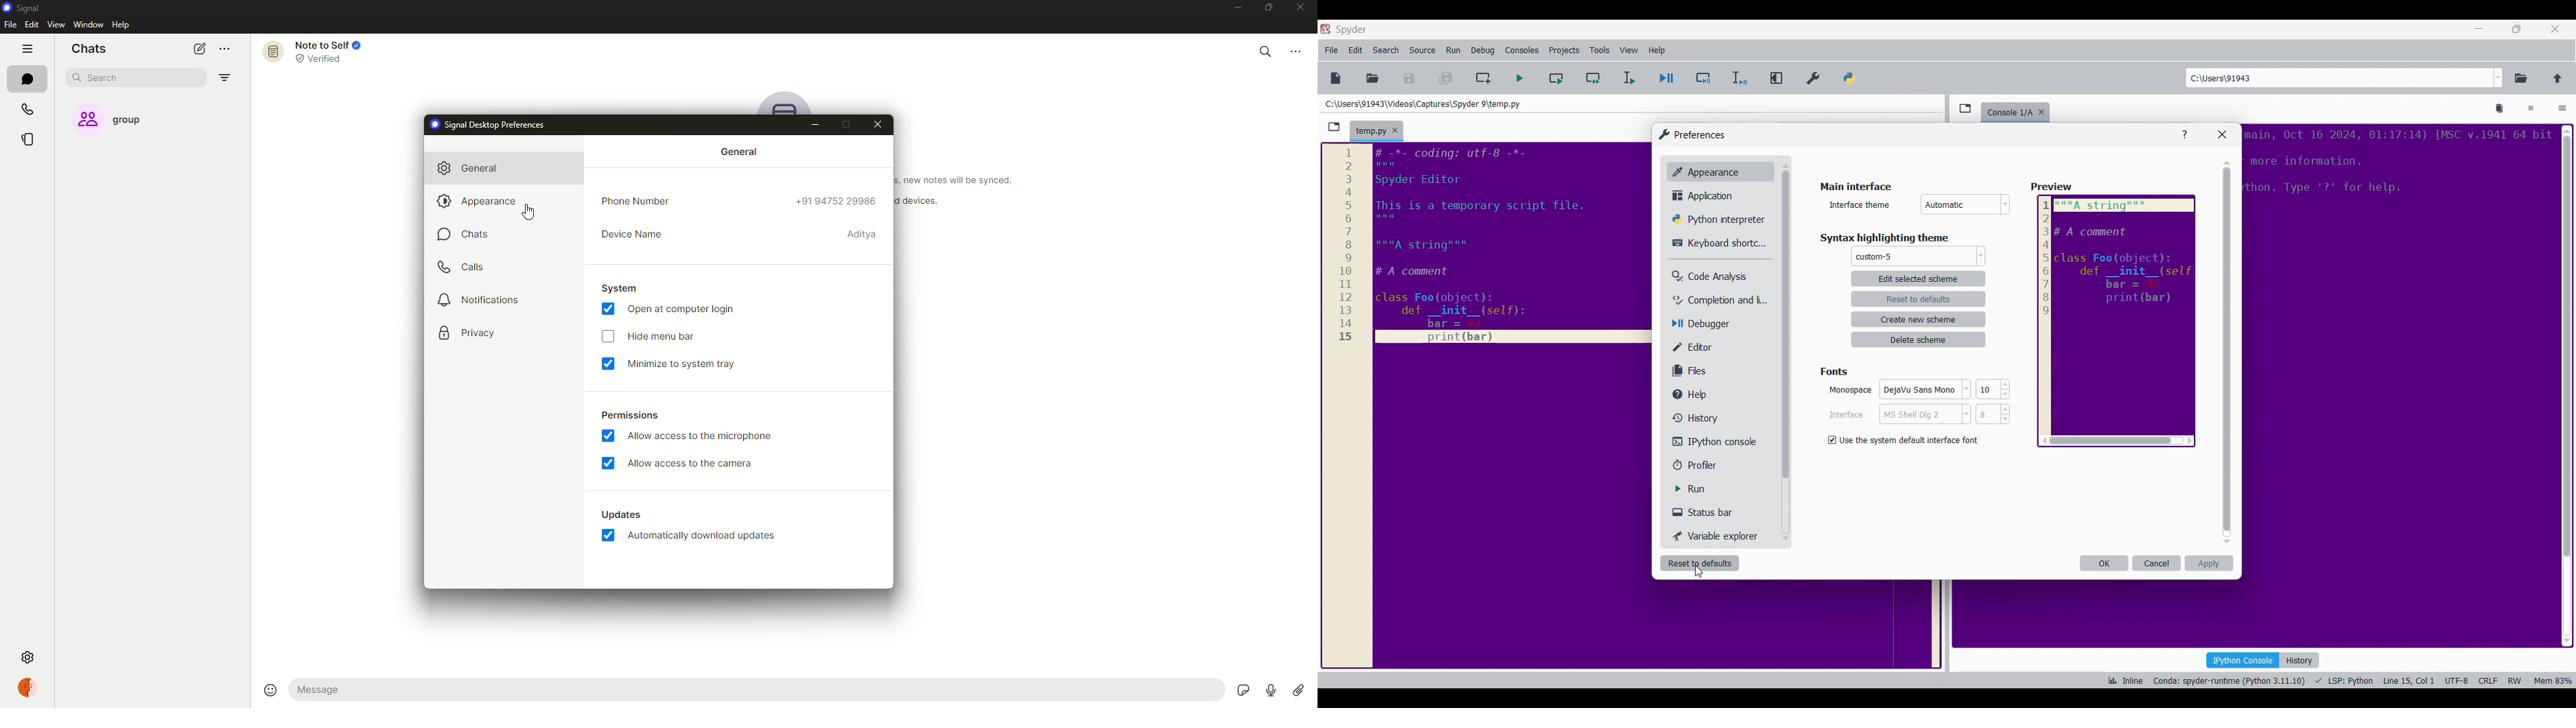 The width and height of the screenshot is (2576, 728). I want to click on Edit menu, so click(1356, 50).